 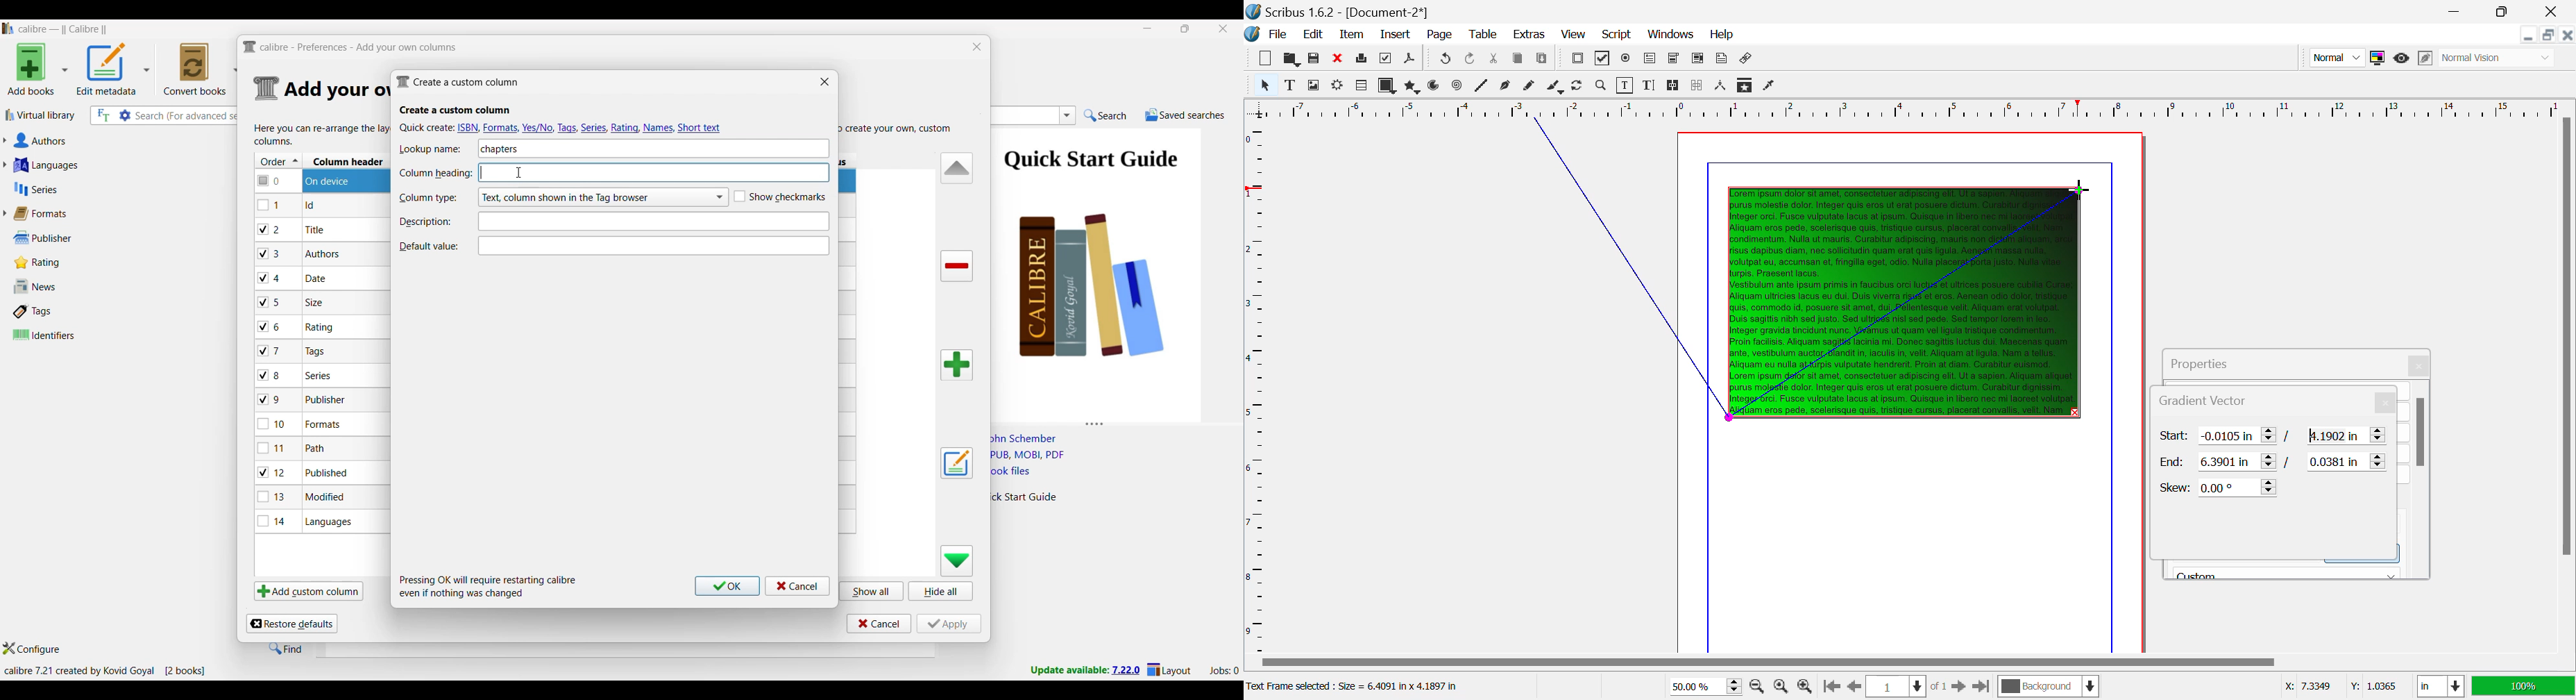 What do you see at coordinates (1257, 387) in the screenshot?
I see `Horizontal Page Margins` at bounding box center [1257, 387].